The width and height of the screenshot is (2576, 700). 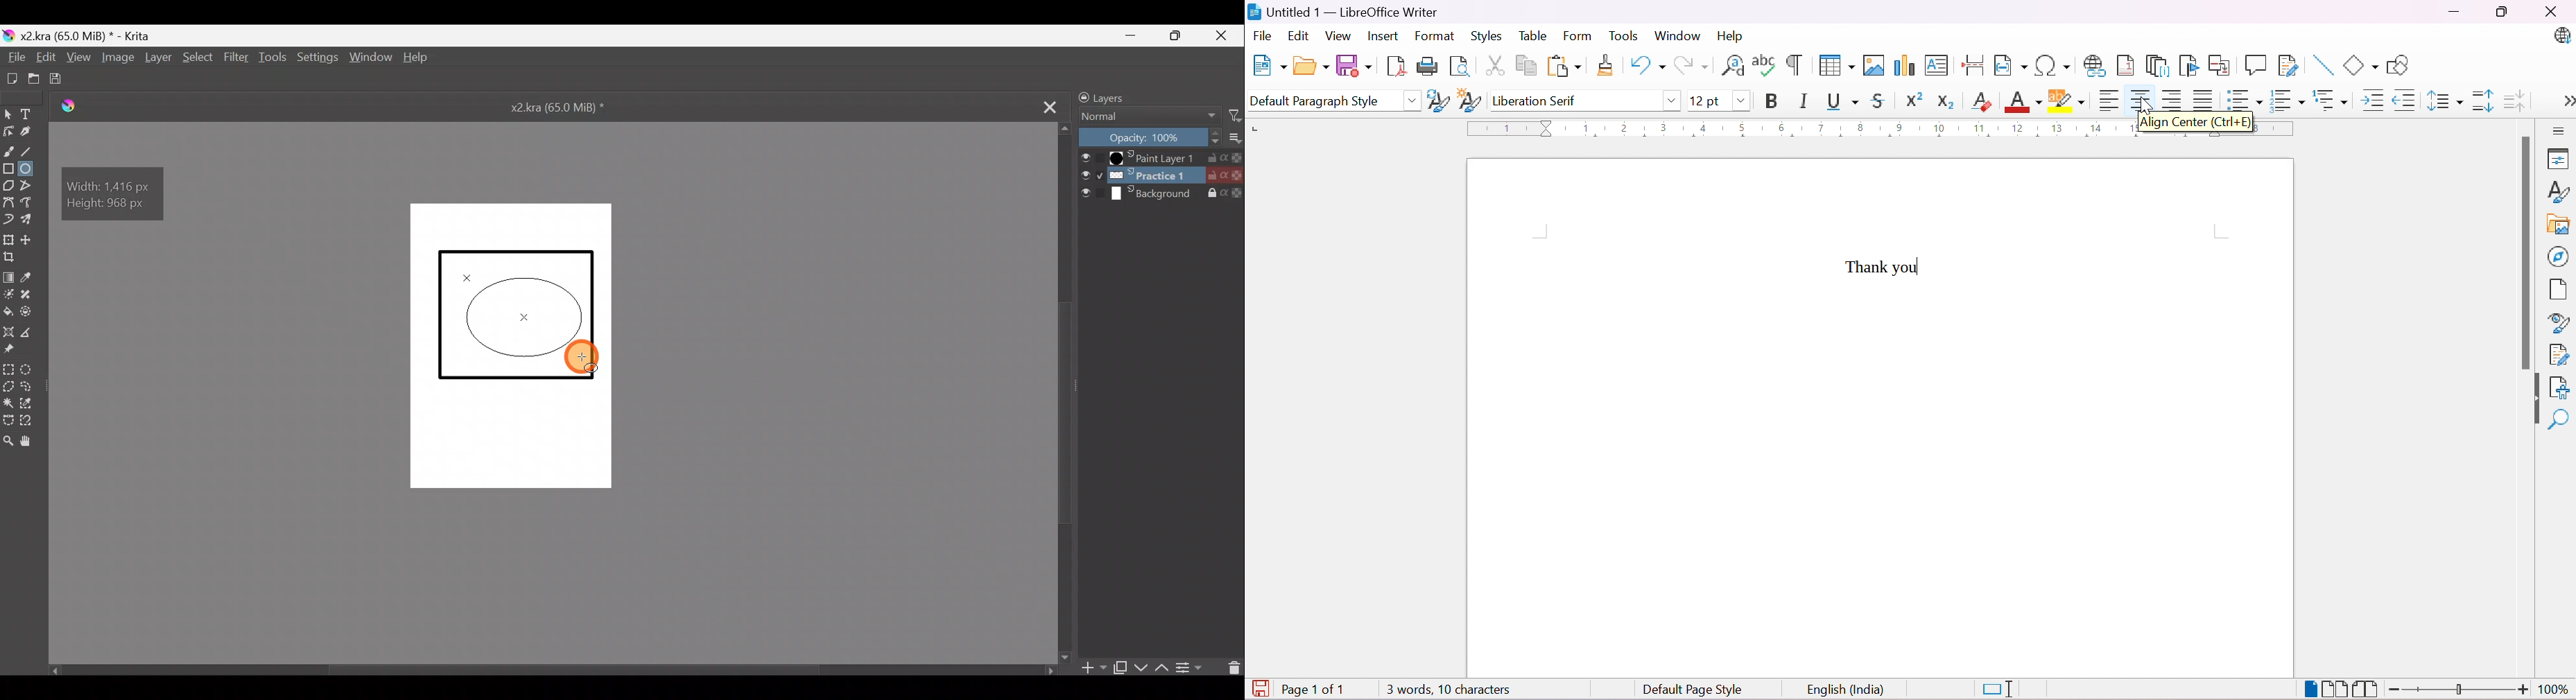 I want to click on Open existing document, so click(x=33, y=78).